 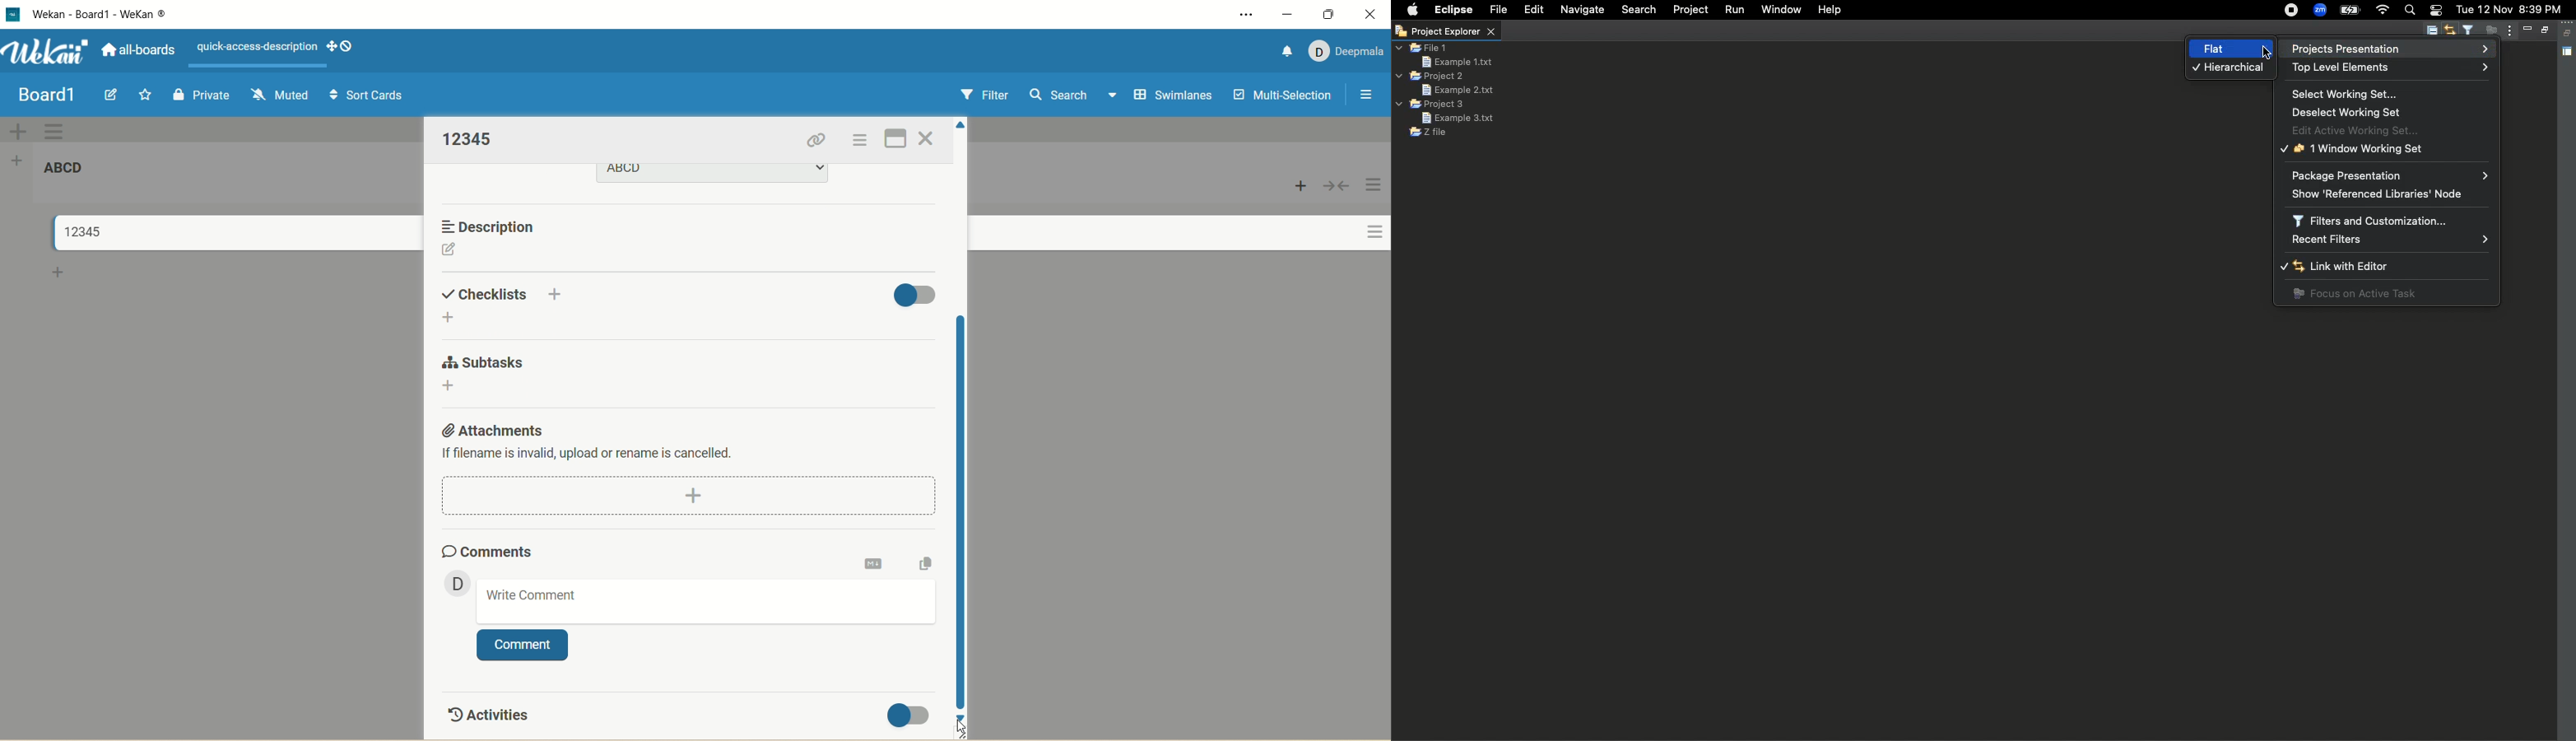 What do you see at coordinates (982, 96) in the screenshot?
I see `filter` at bounding box center [982, 96].